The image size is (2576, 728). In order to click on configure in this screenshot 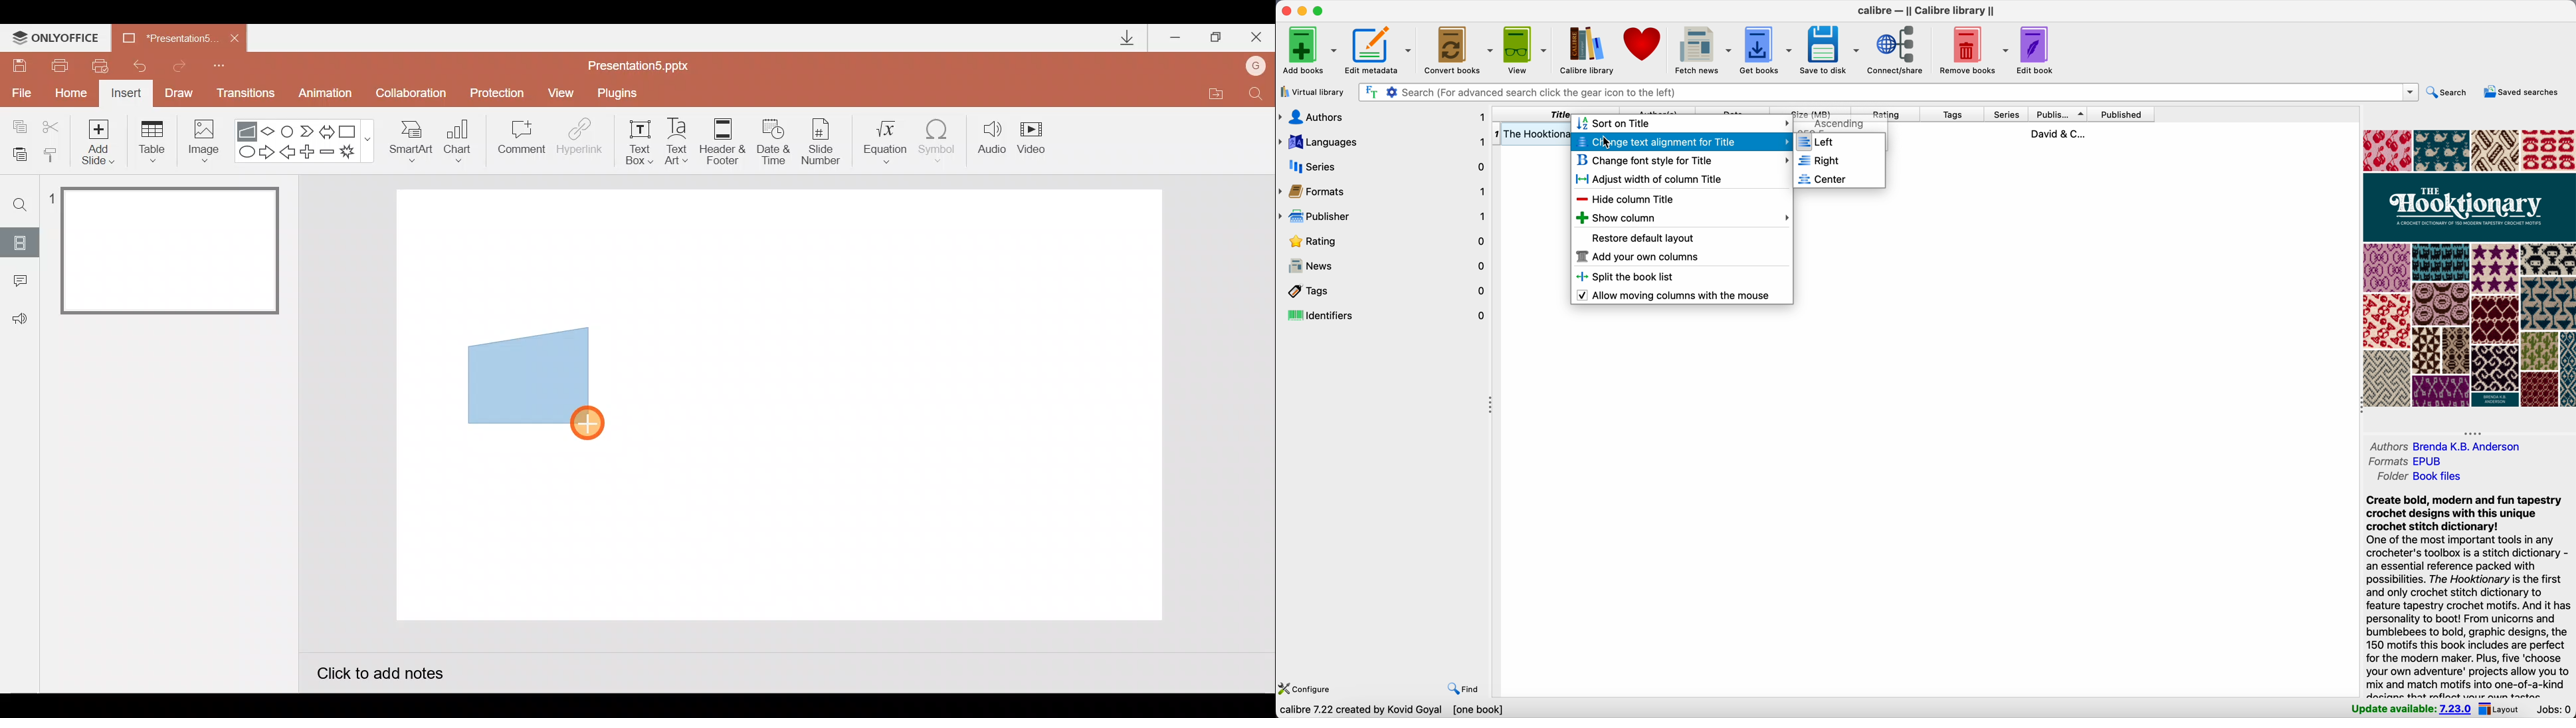, I will do `click(1304, 689)`.